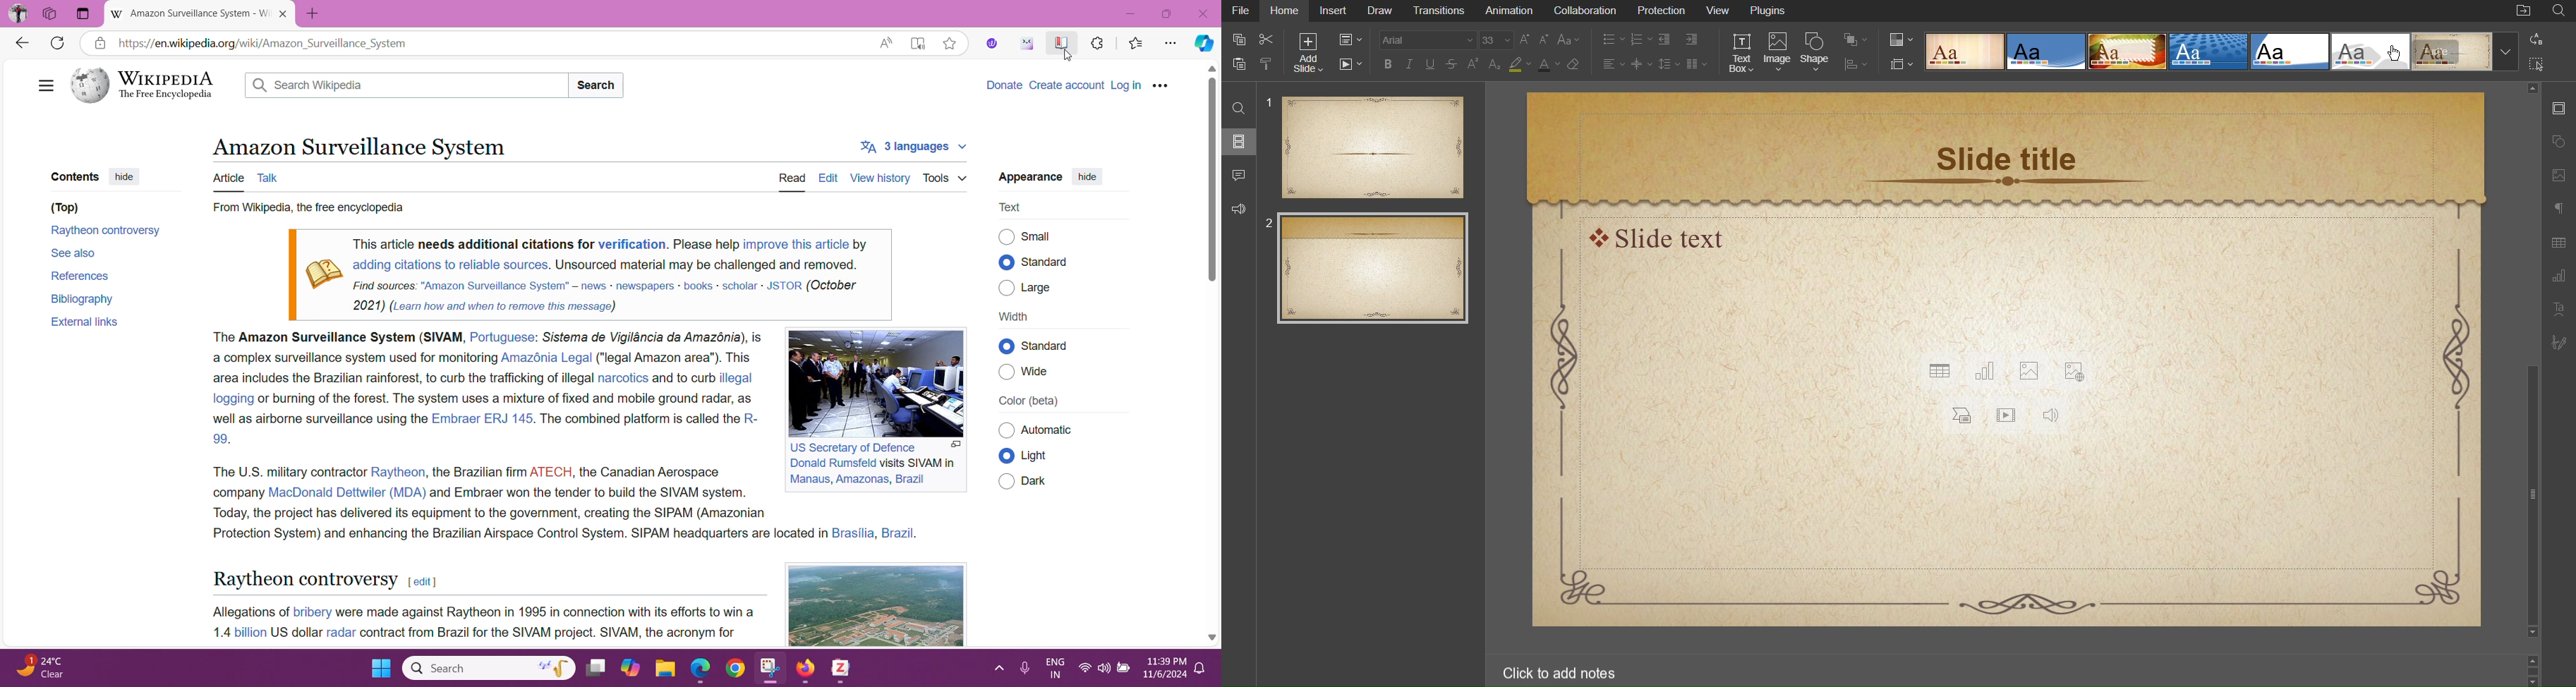 This screenshot has height=700, width=2576. Describe the element at coordinates (1007, 262) in the screenshot. I see `Selected` at that location.